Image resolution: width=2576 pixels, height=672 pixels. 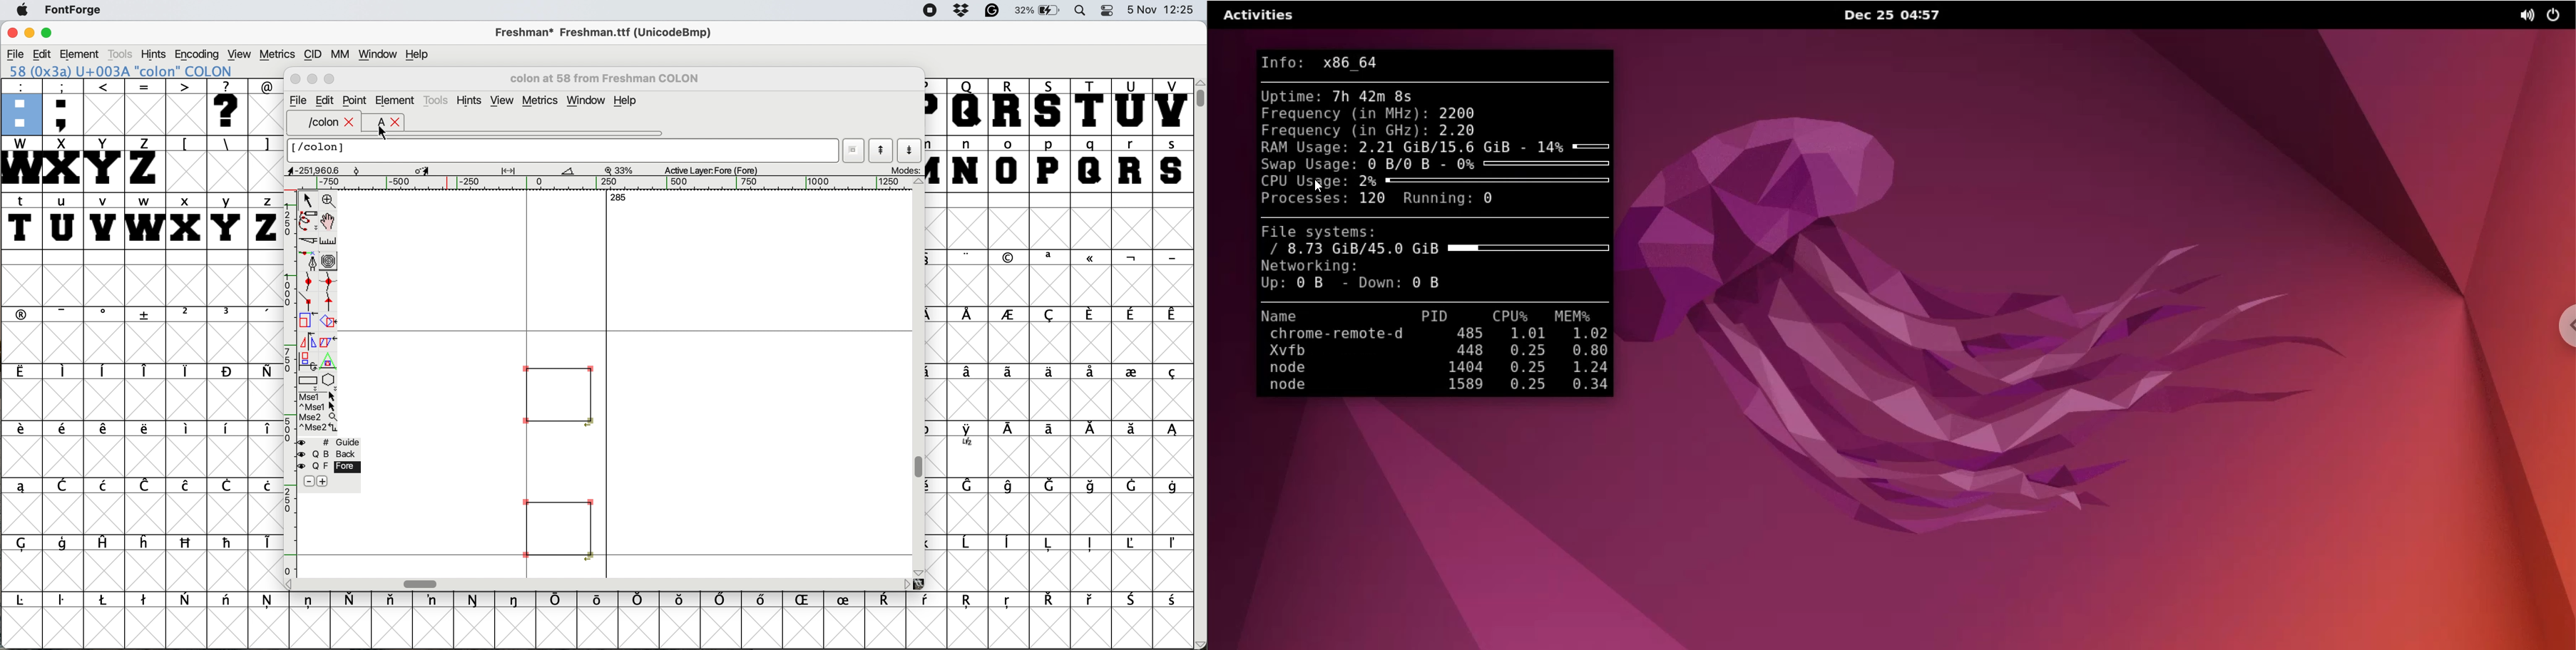 What do you see at coordinates (331, 219) in the screenshot?
I see `scroll by hand` at bounding box center [331, 219].